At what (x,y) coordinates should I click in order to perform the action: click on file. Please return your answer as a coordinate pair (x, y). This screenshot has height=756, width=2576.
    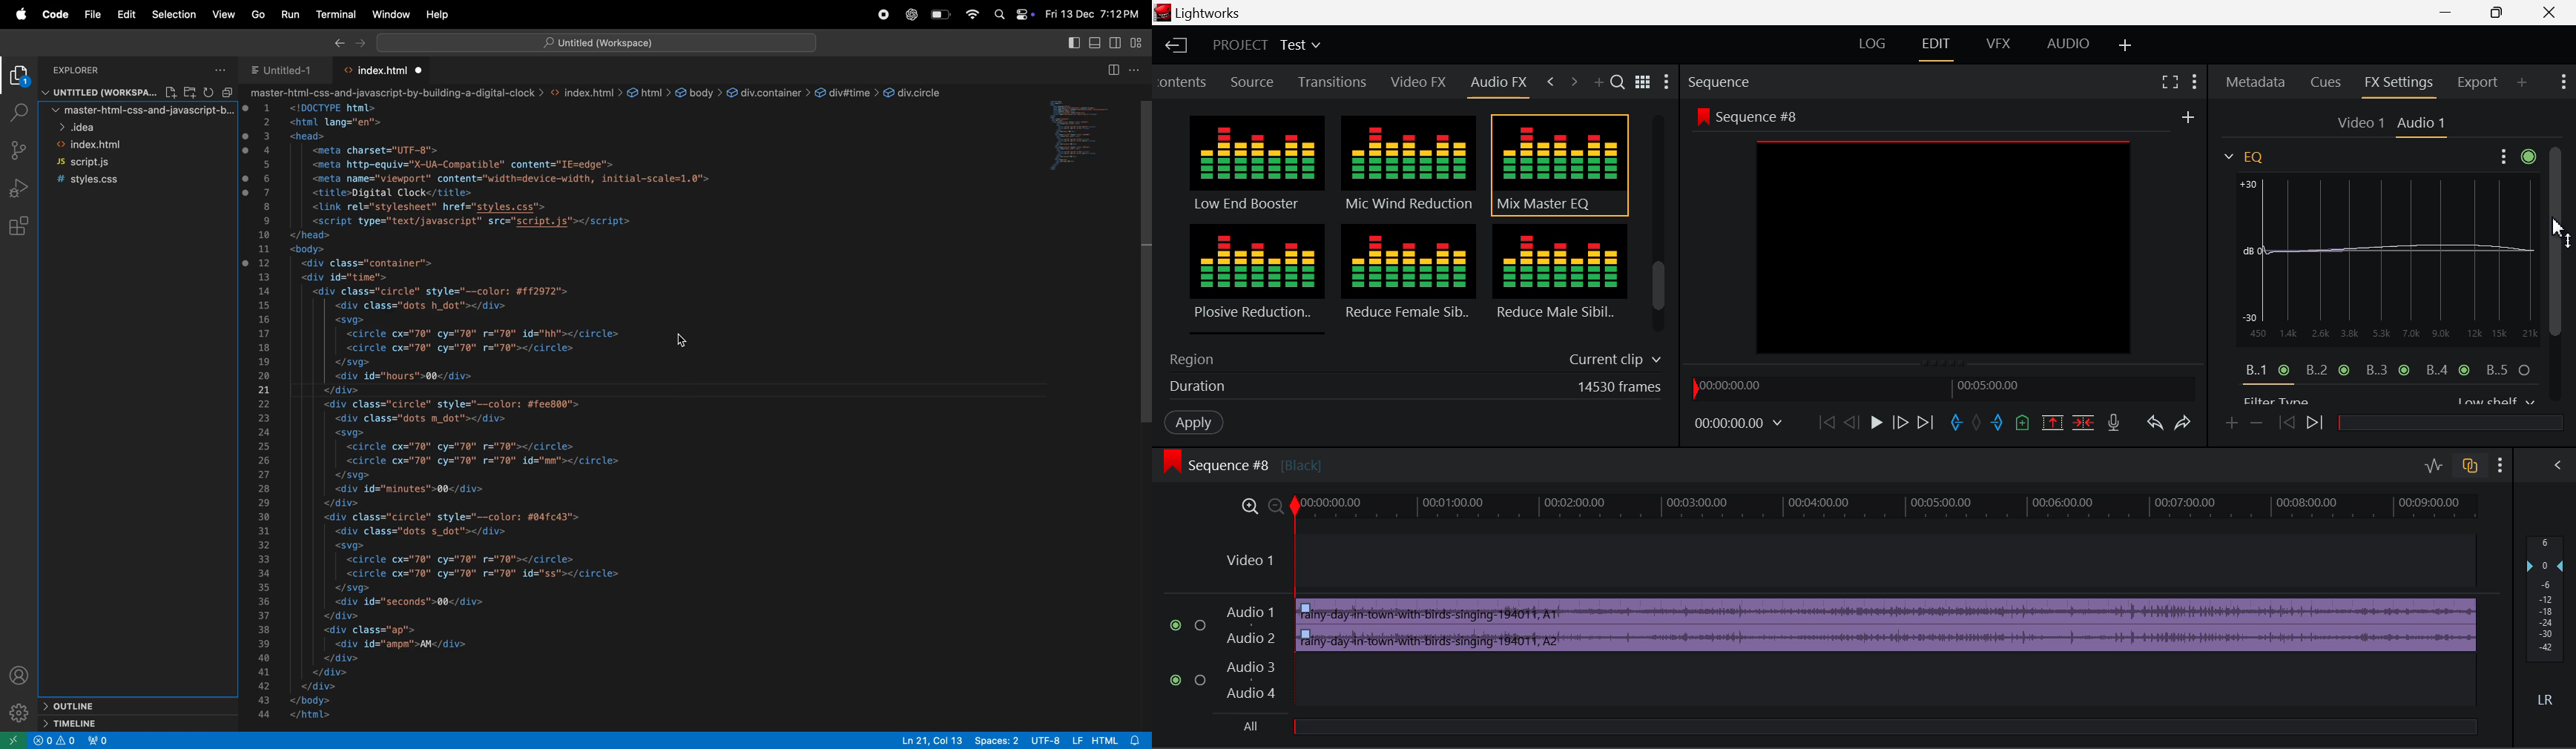
    Looking at the image, I should click on (92, 16).